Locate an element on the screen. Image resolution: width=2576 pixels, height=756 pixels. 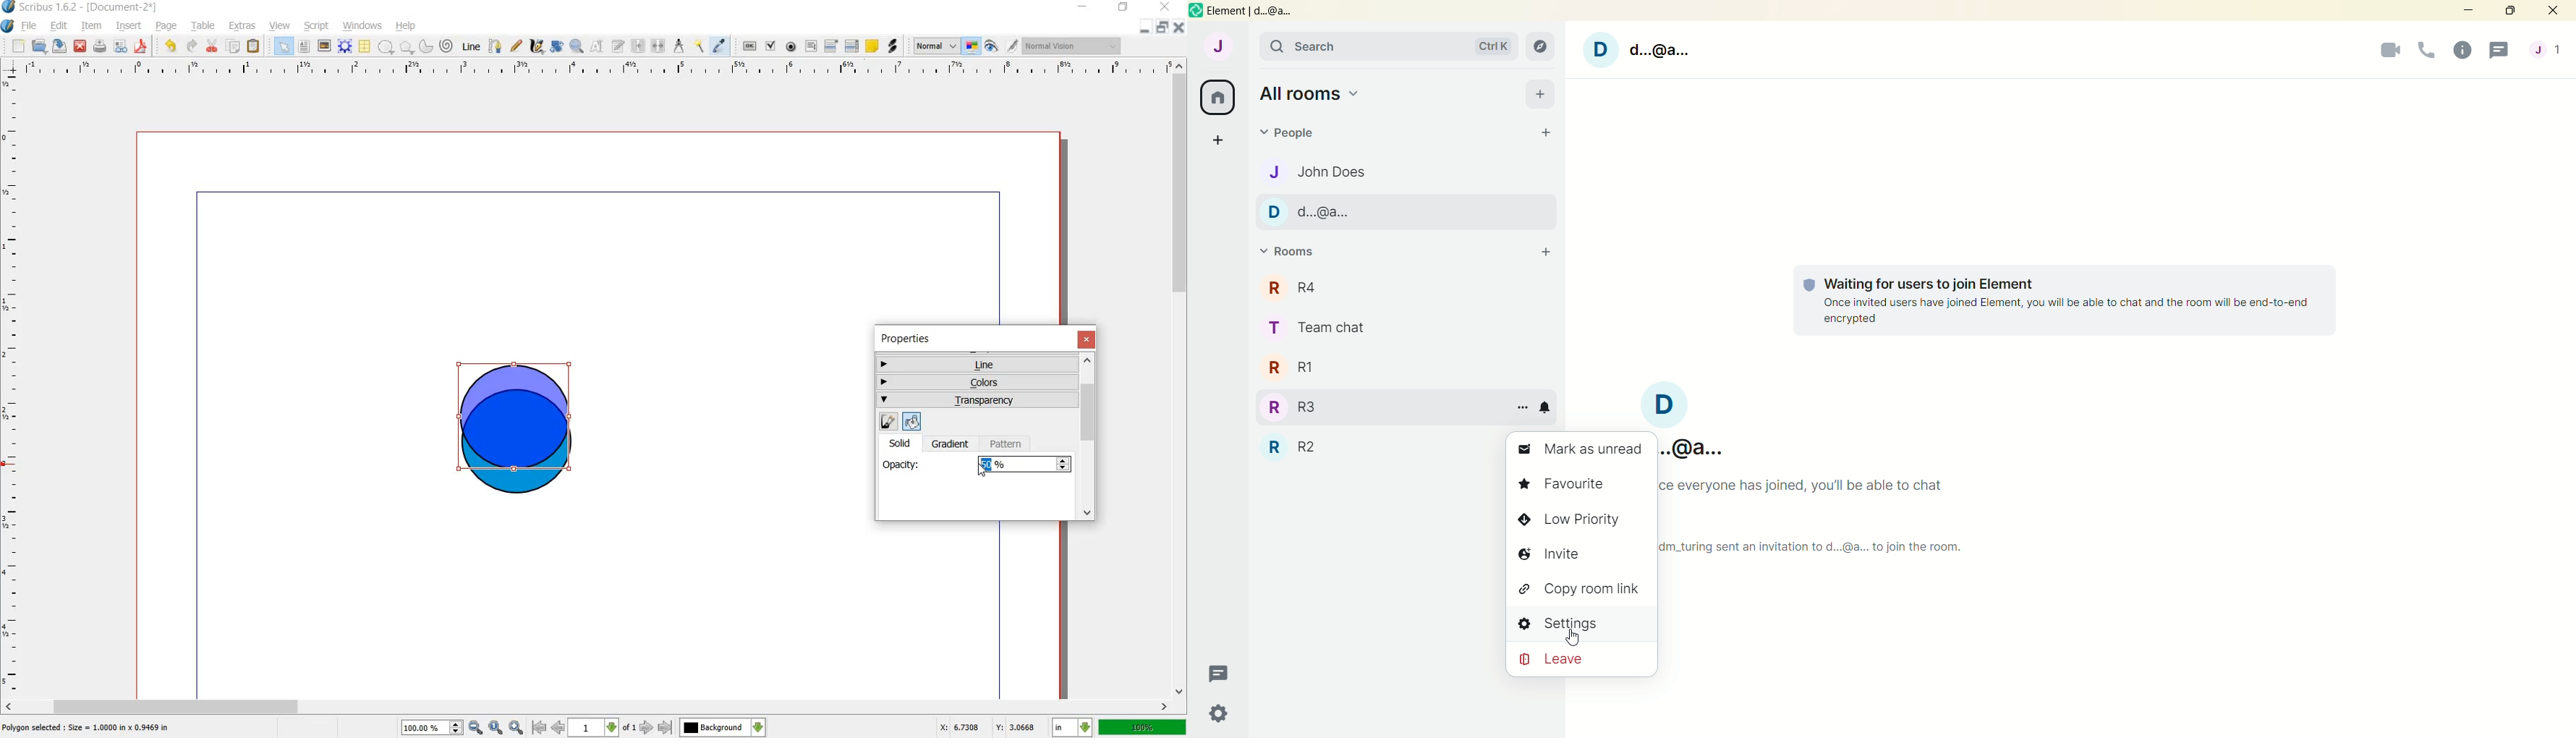
edit is located at coordinates (61, 27).